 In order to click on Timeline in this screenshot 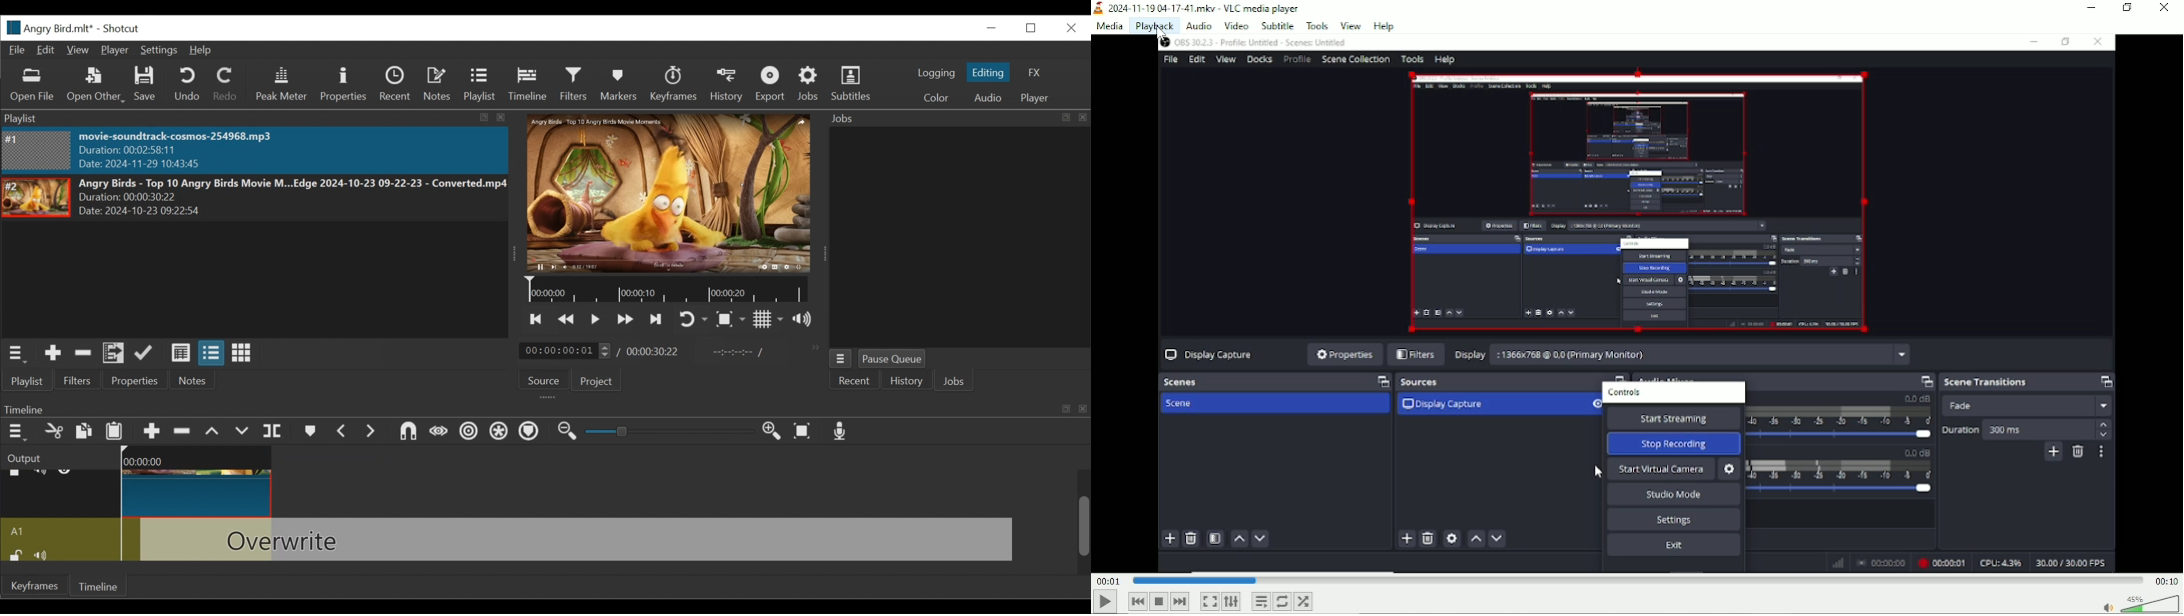, I will do `click(668, 290)`.